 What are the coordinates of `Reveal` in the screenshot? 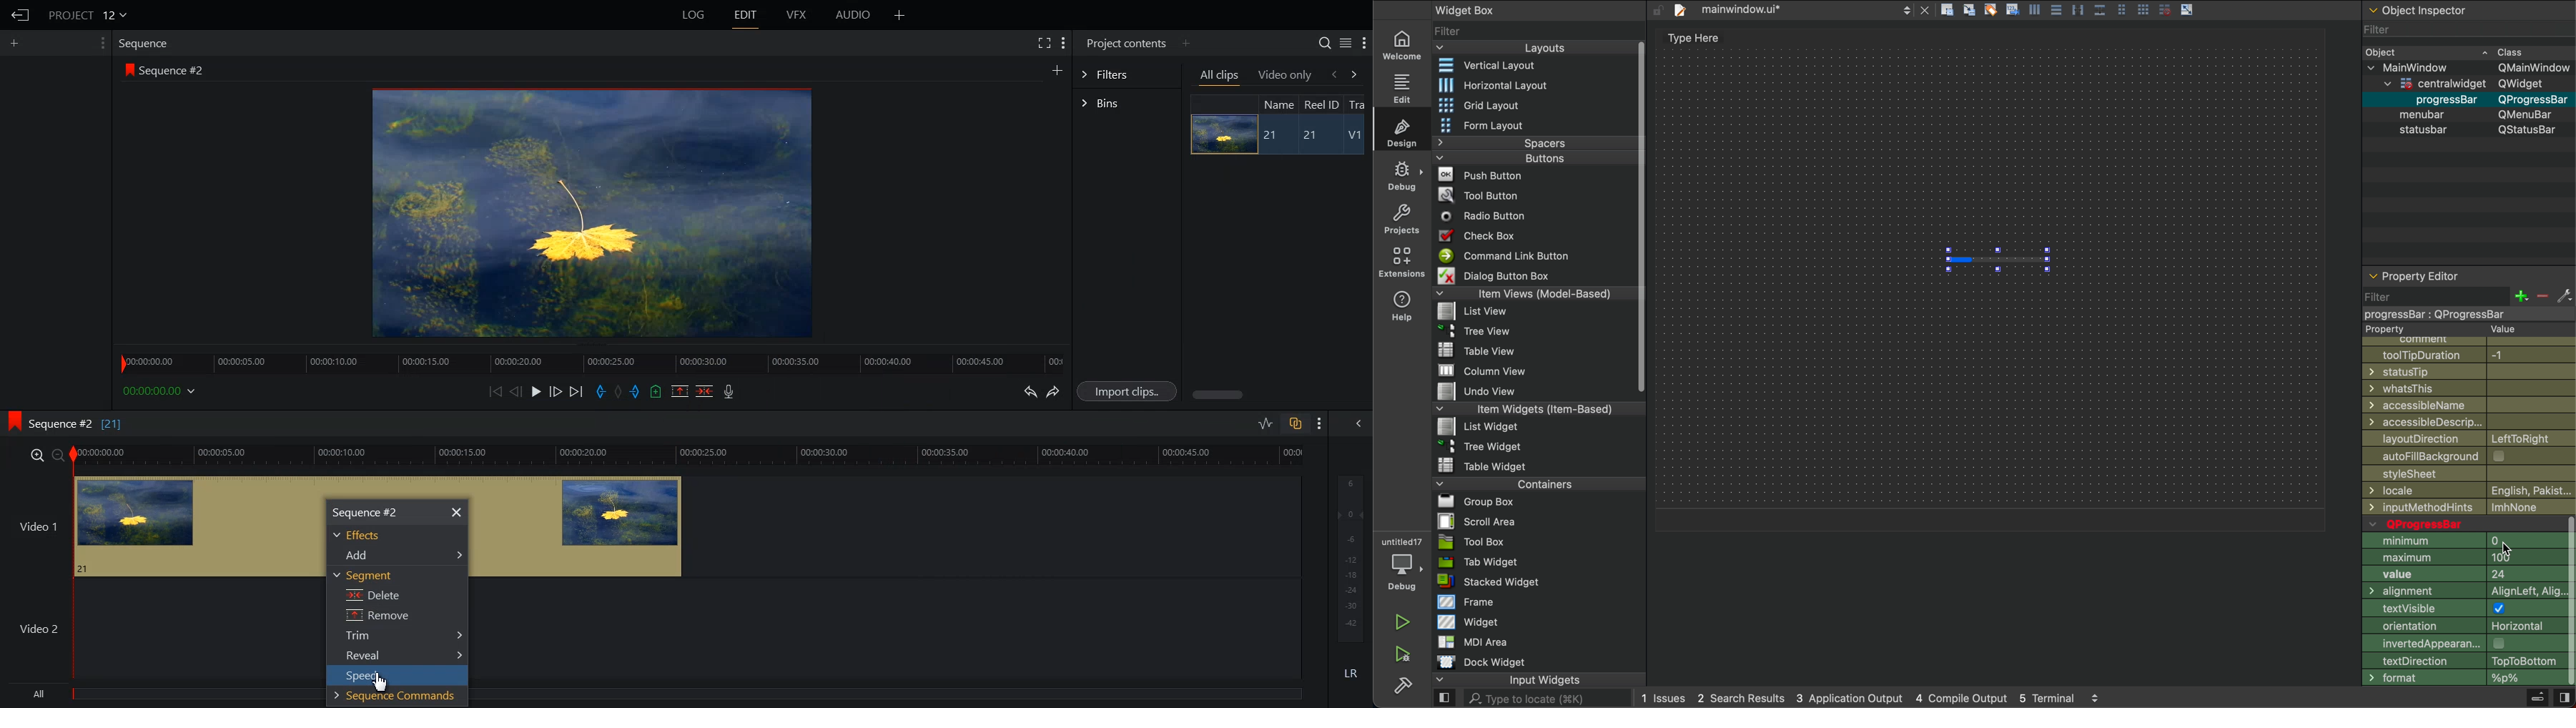 It's located at (403, 656).